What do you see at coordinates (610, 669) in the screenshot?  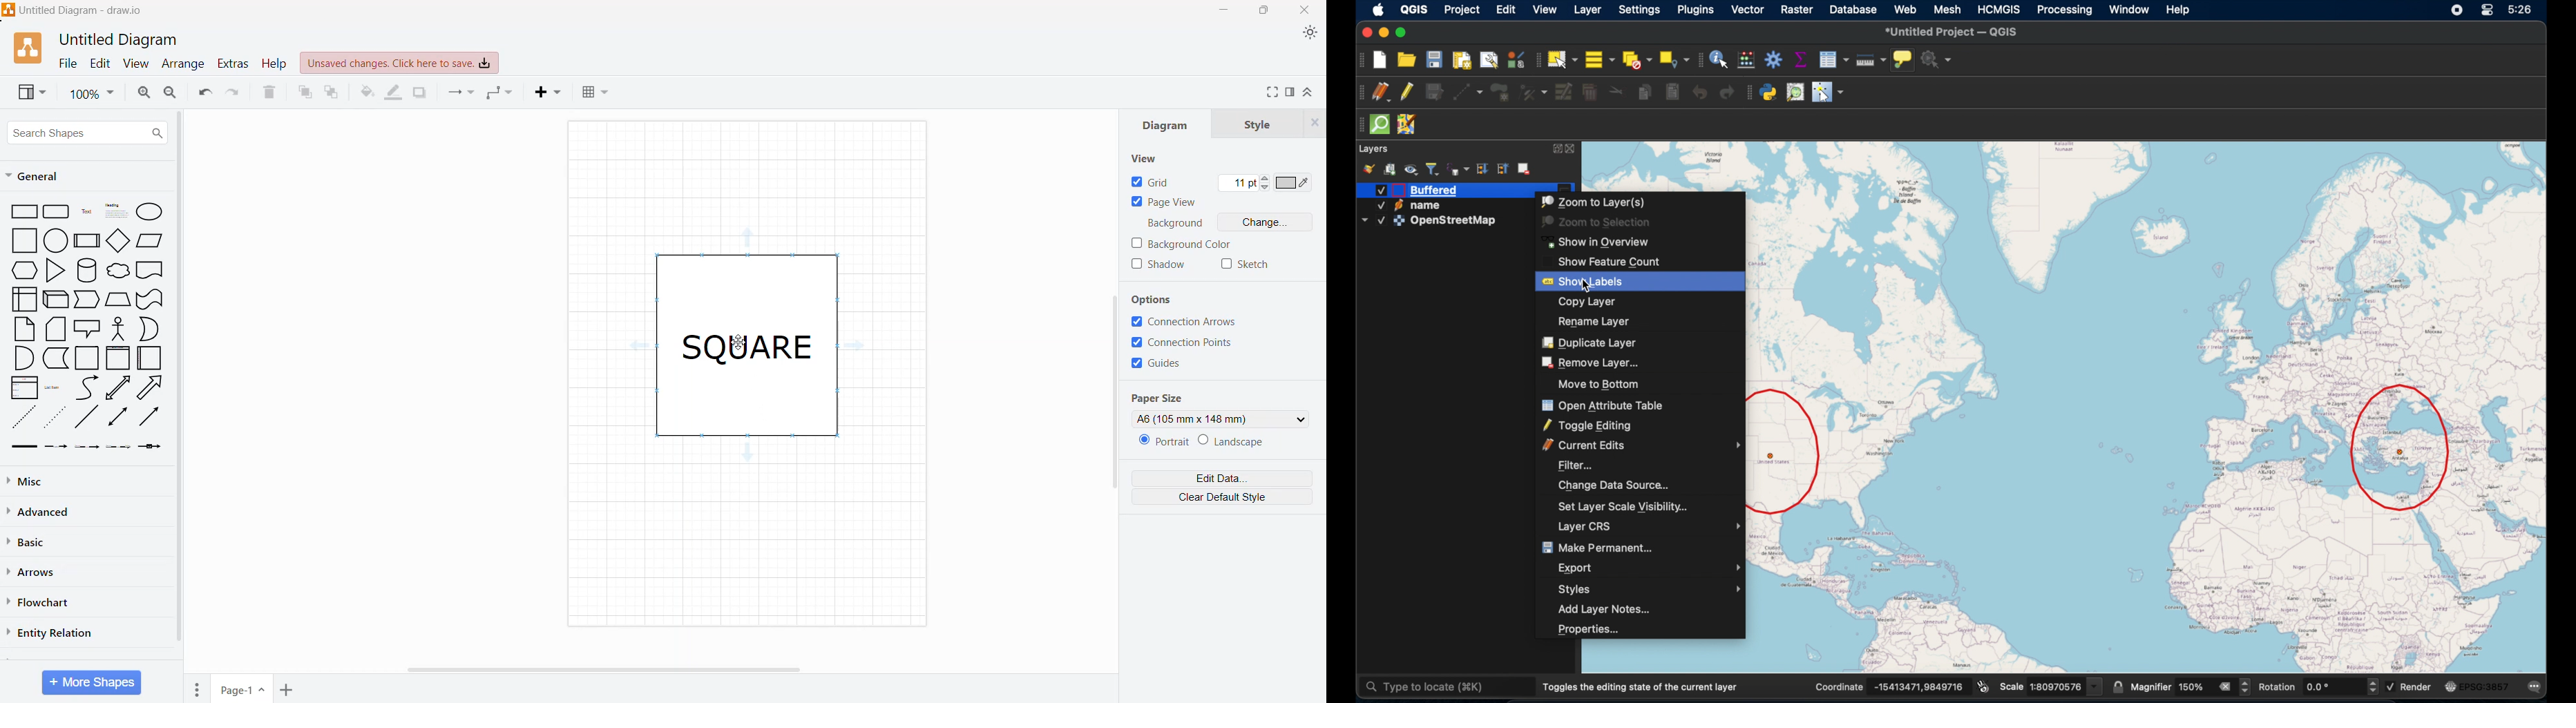 I see `Horizontal Scroll Bar` at bounding box center [610, 669].